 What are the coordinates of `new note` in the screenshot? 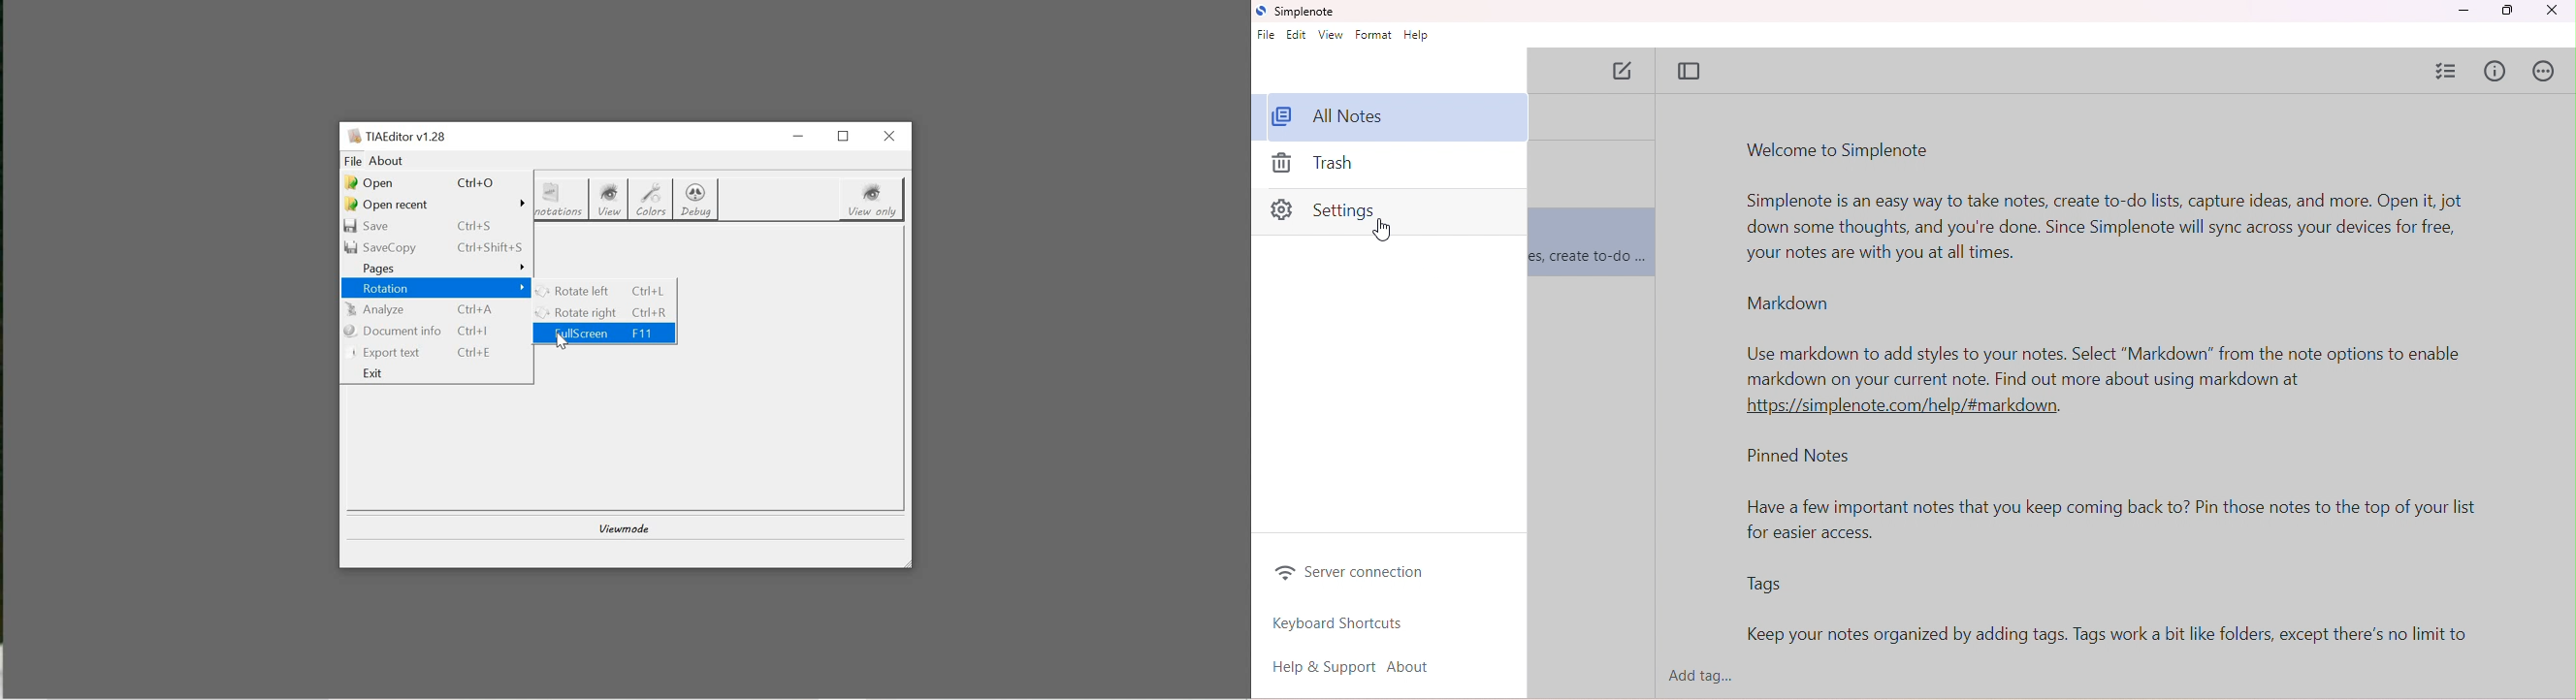 It's located at (1626, 73).